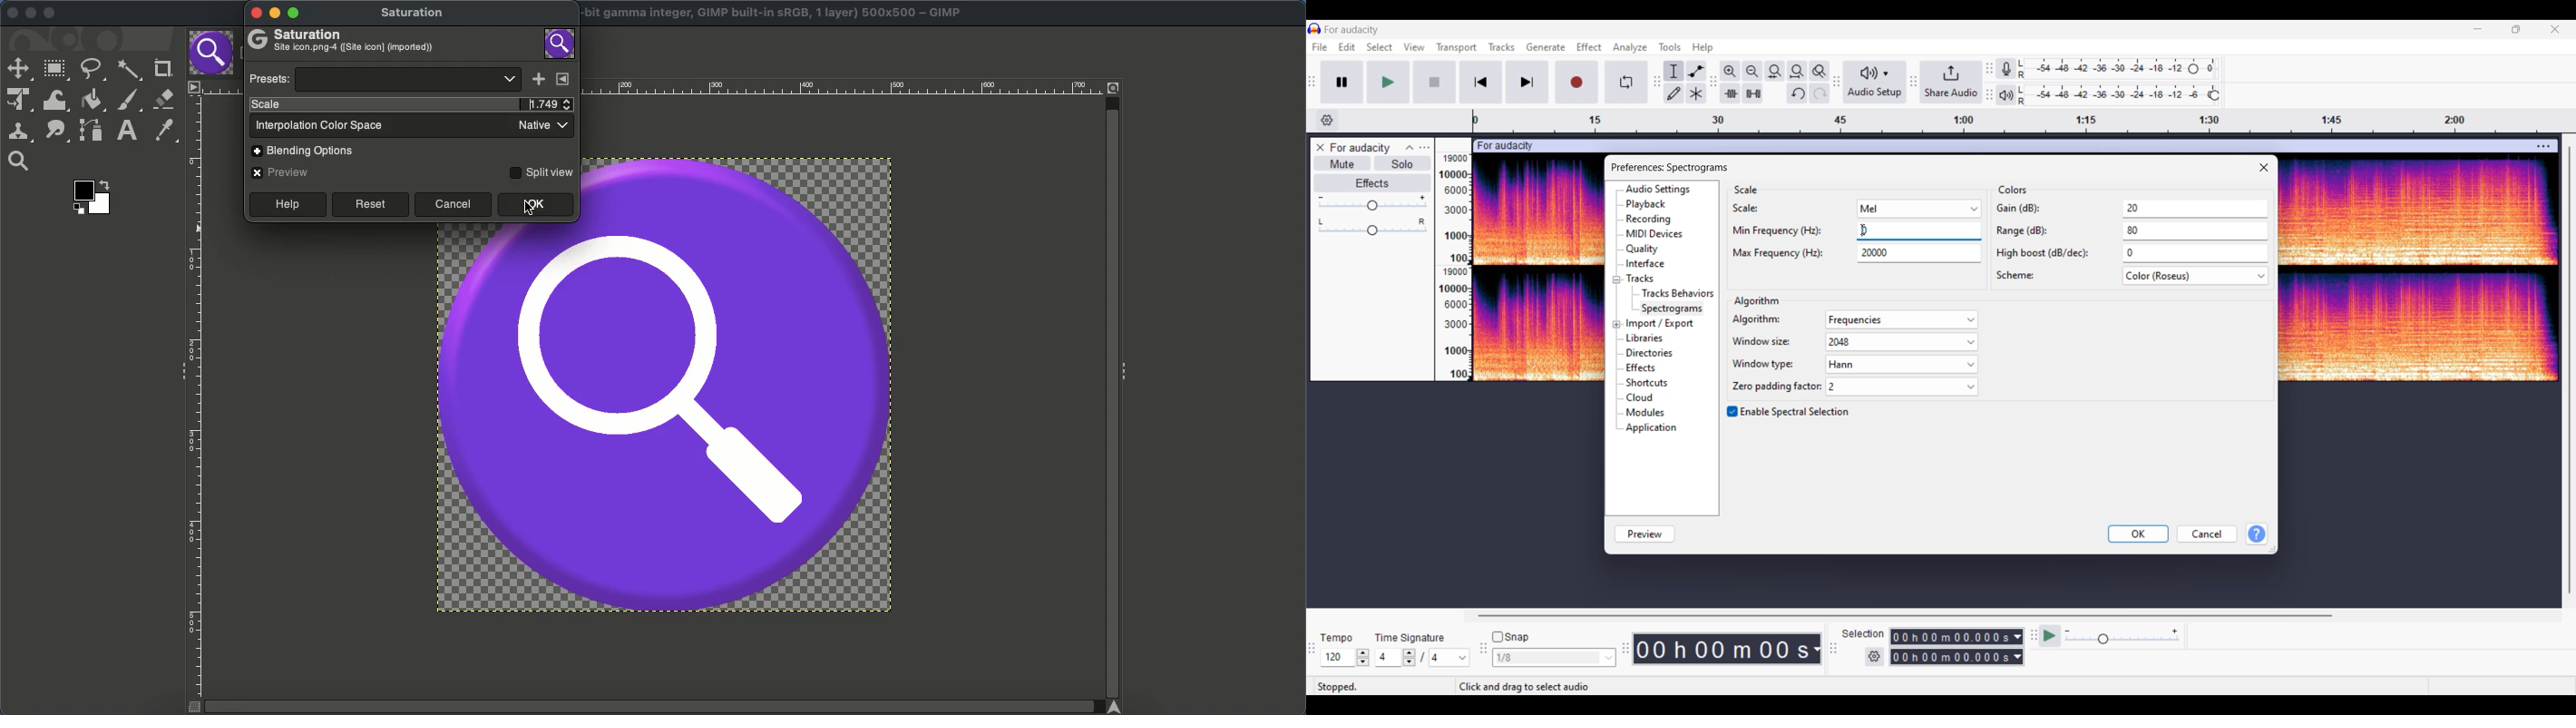 The height and width of the screenshot is (728, 2576). I want to click on Cancel, so click(2208, 534).